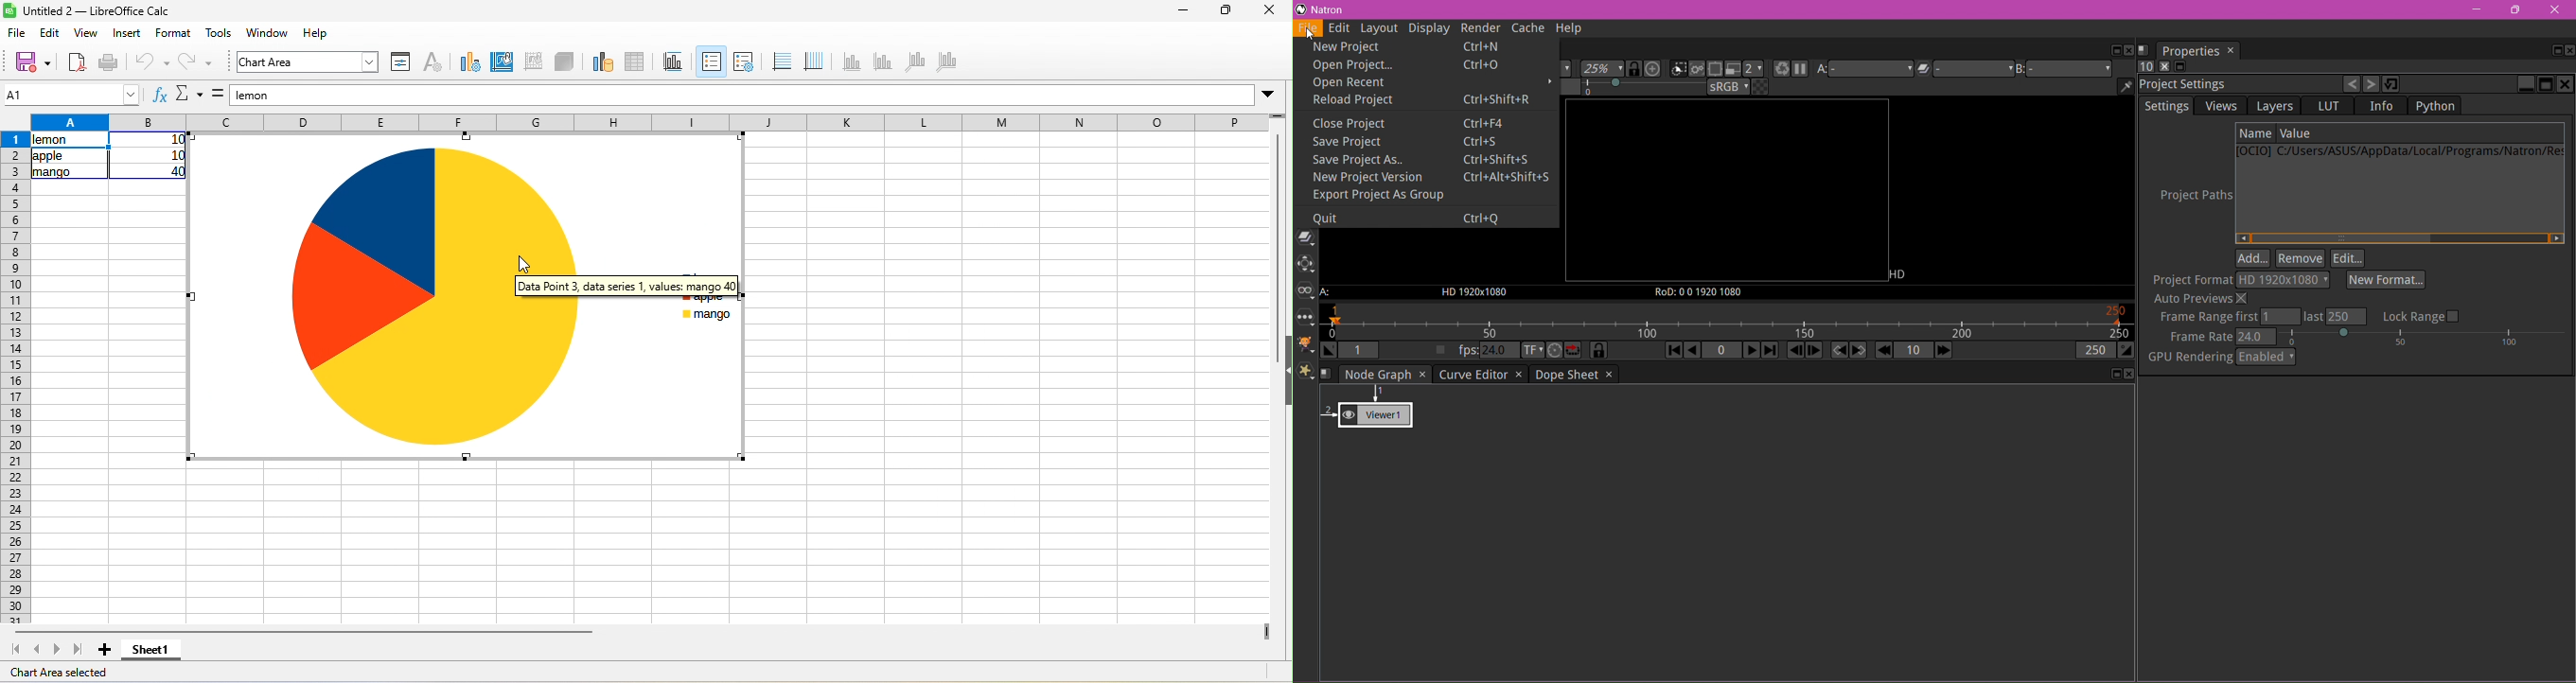 The image size is (2576, 700). What do you see at coordinates (15, 377) in the screenshot?
I see `rows` at bounding box center [15, 377].